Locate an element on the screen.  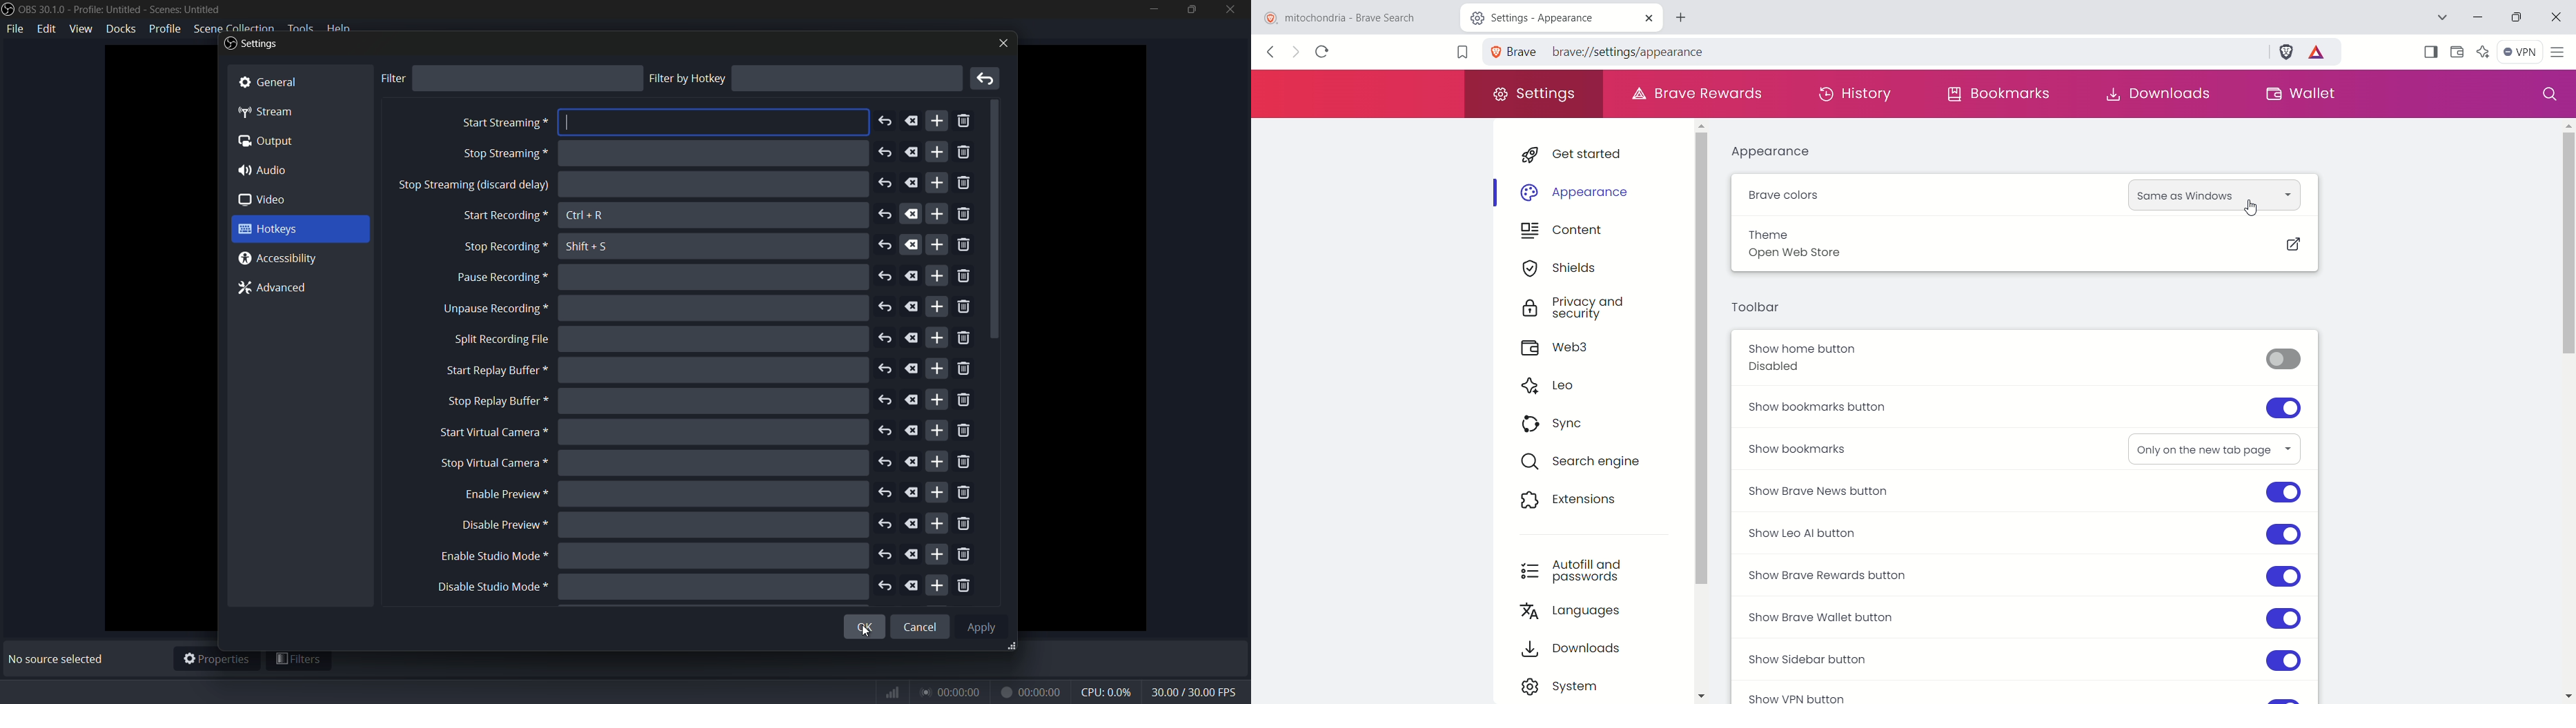
undo is located at coordinates (883, 122).